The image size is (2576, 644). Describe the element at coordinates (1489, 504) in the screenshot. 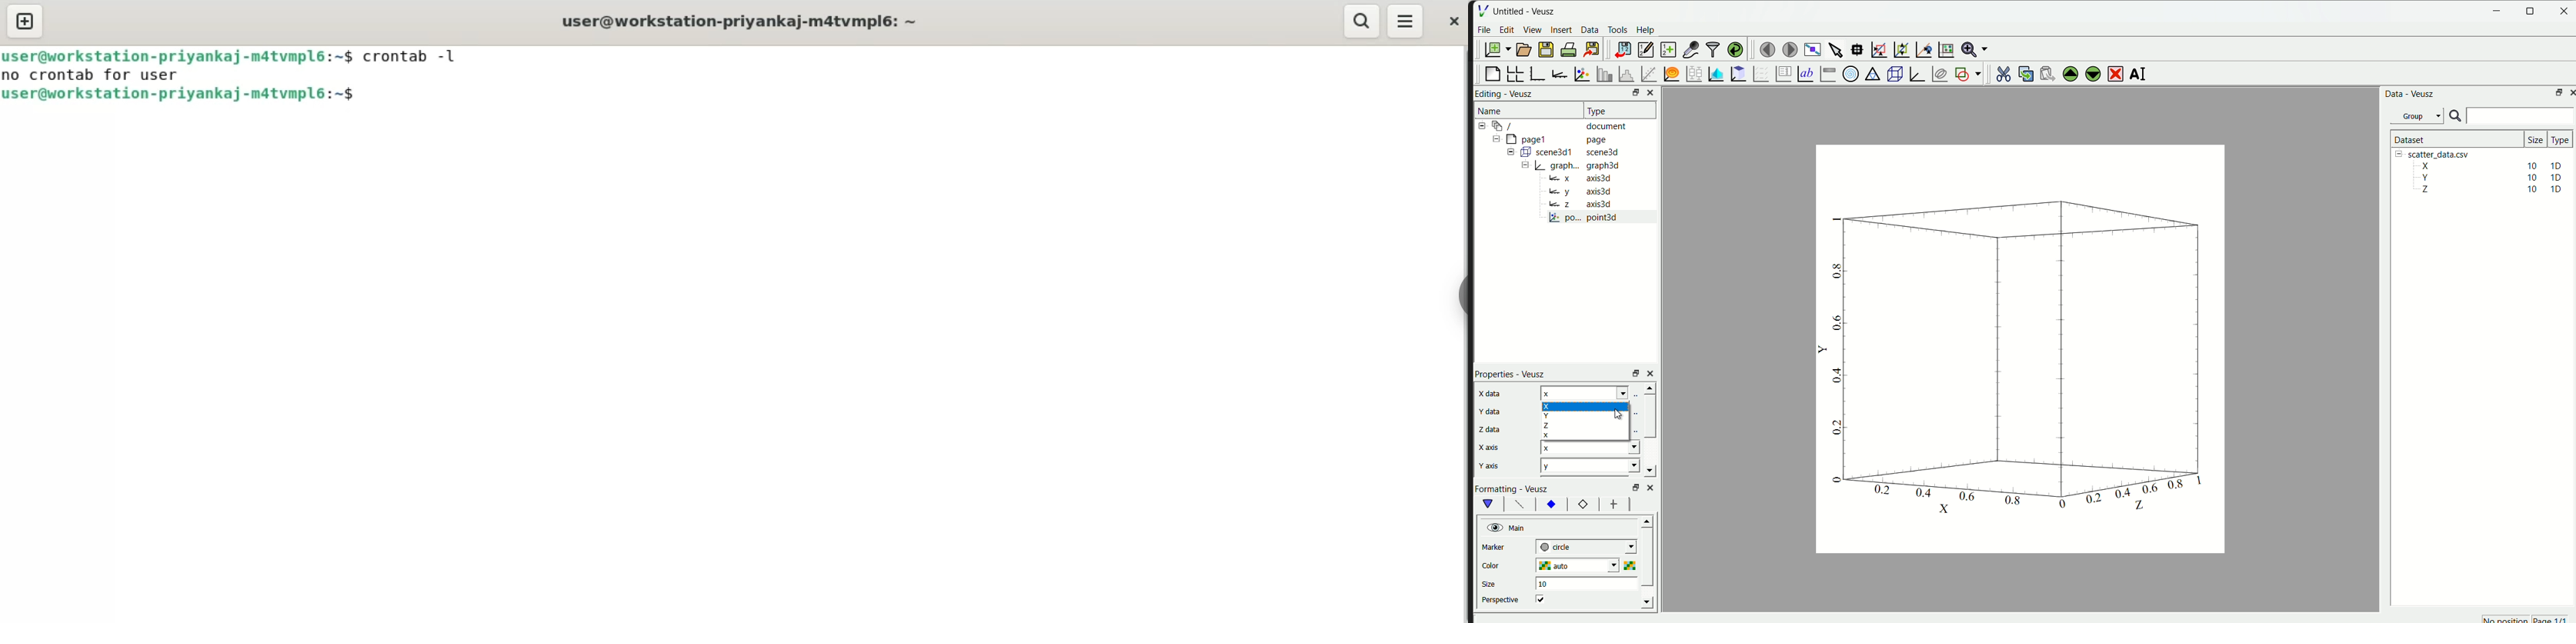

I see `vShape` at that location.